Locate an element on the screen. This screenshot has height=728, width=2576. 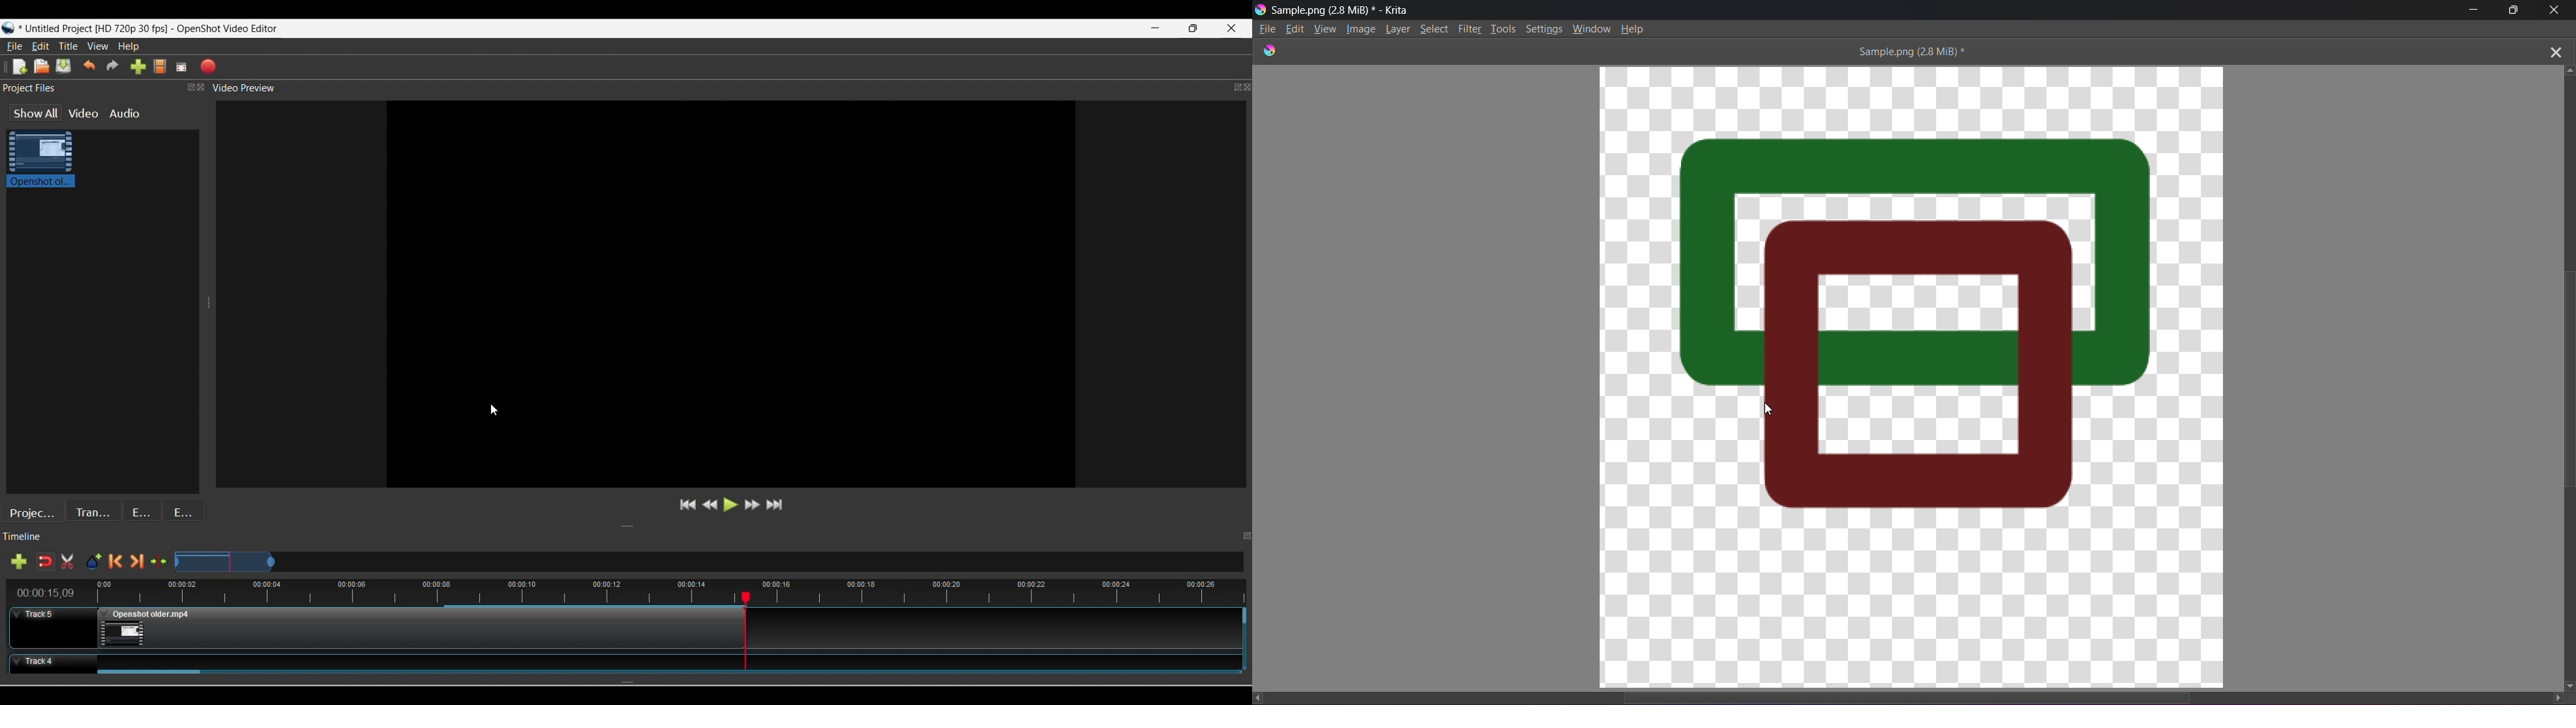
Clip at Track Panel is located at coordinates (423, 629).